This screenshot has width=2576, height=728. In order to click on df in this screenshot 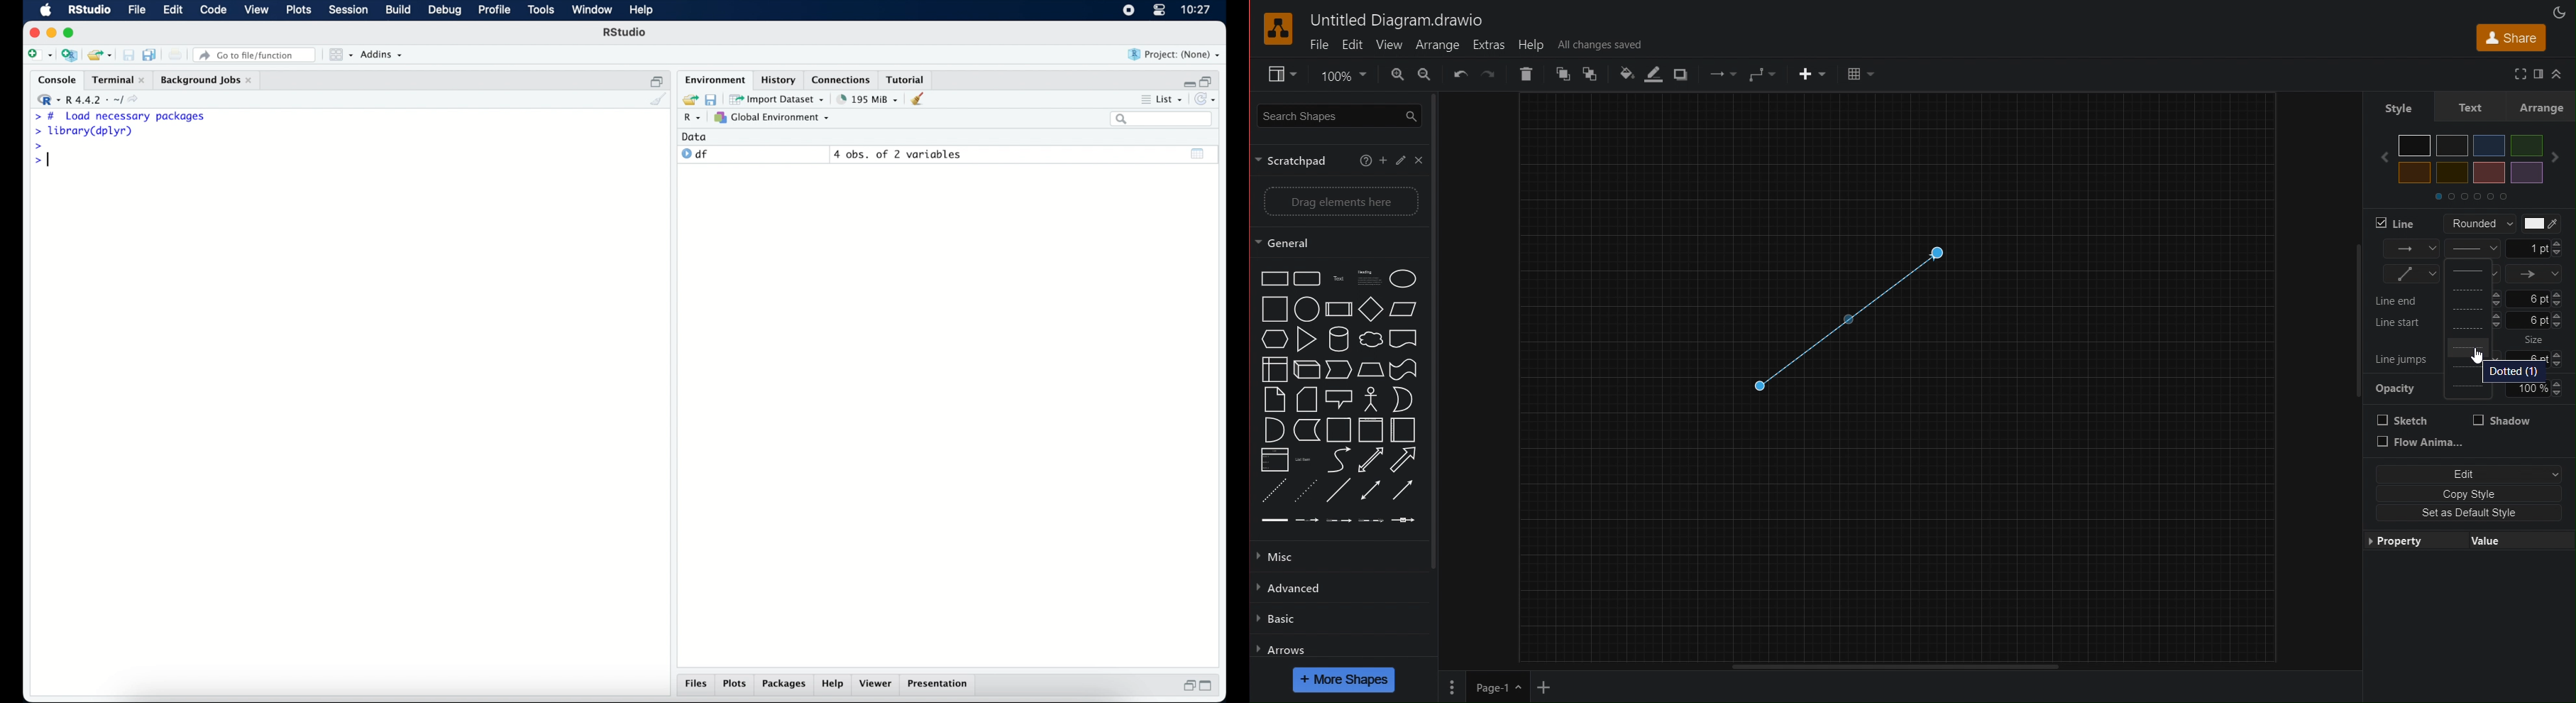, I will do `click(695, 154)`.